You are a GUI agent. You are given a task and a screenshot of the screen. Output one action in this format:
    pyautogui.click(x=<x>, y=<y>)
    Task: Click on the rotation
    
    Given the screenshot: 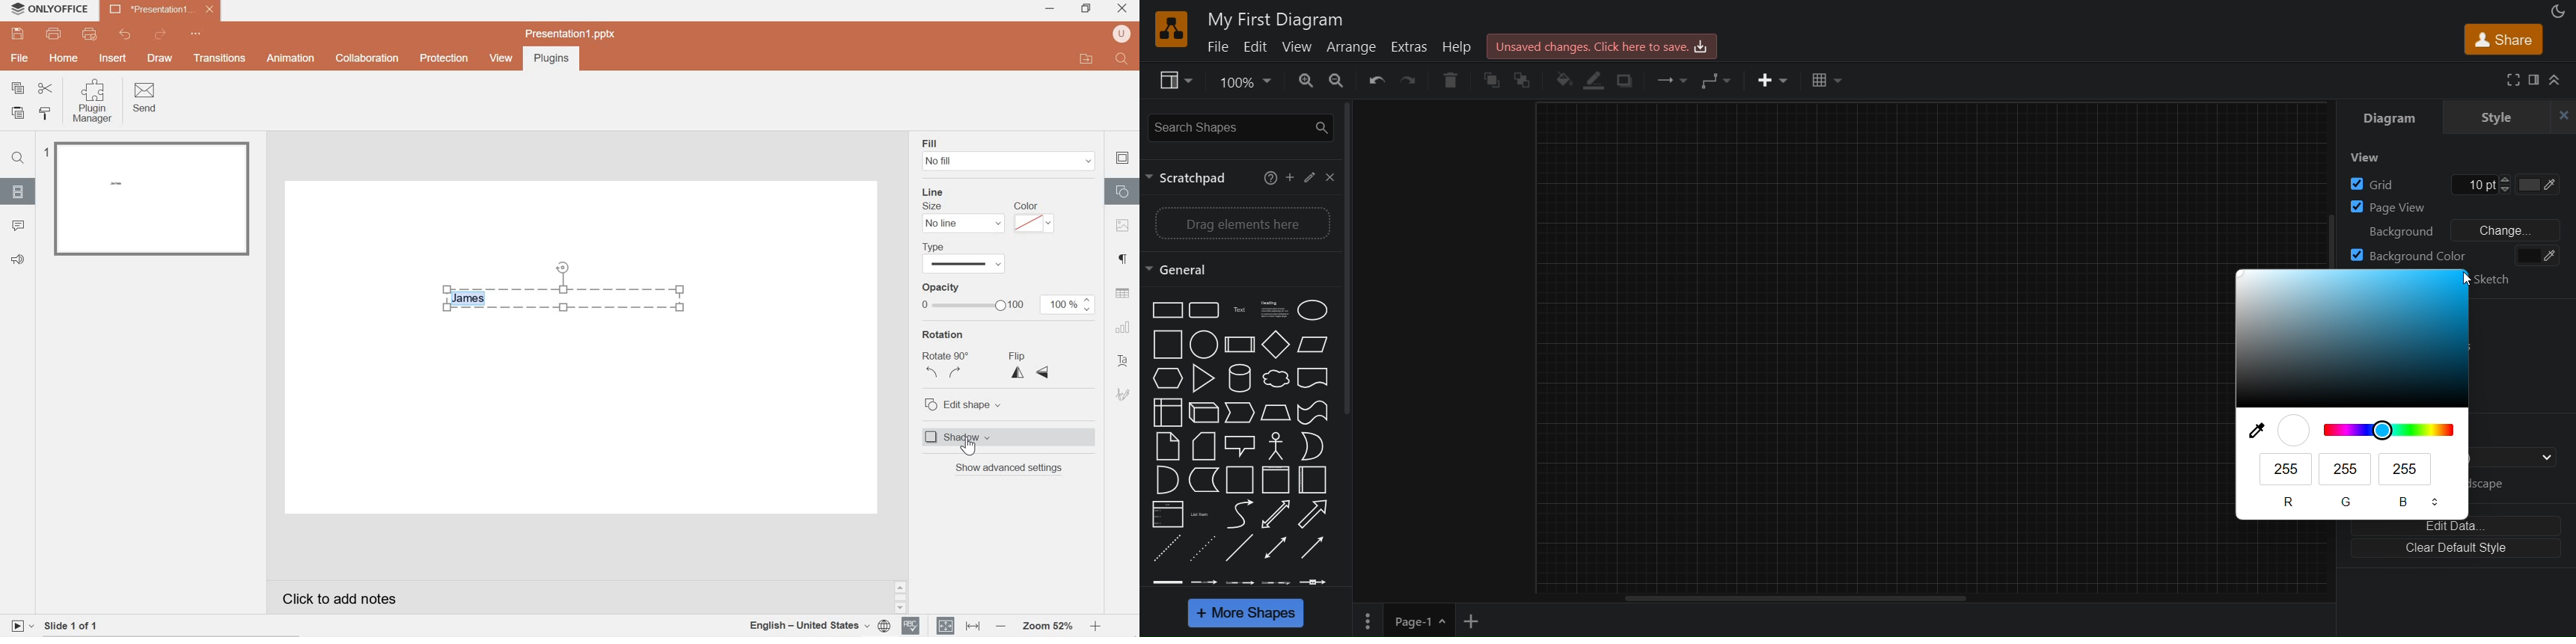 What is the action you would take?
    pyautogui.click(x=943, y=333)
    